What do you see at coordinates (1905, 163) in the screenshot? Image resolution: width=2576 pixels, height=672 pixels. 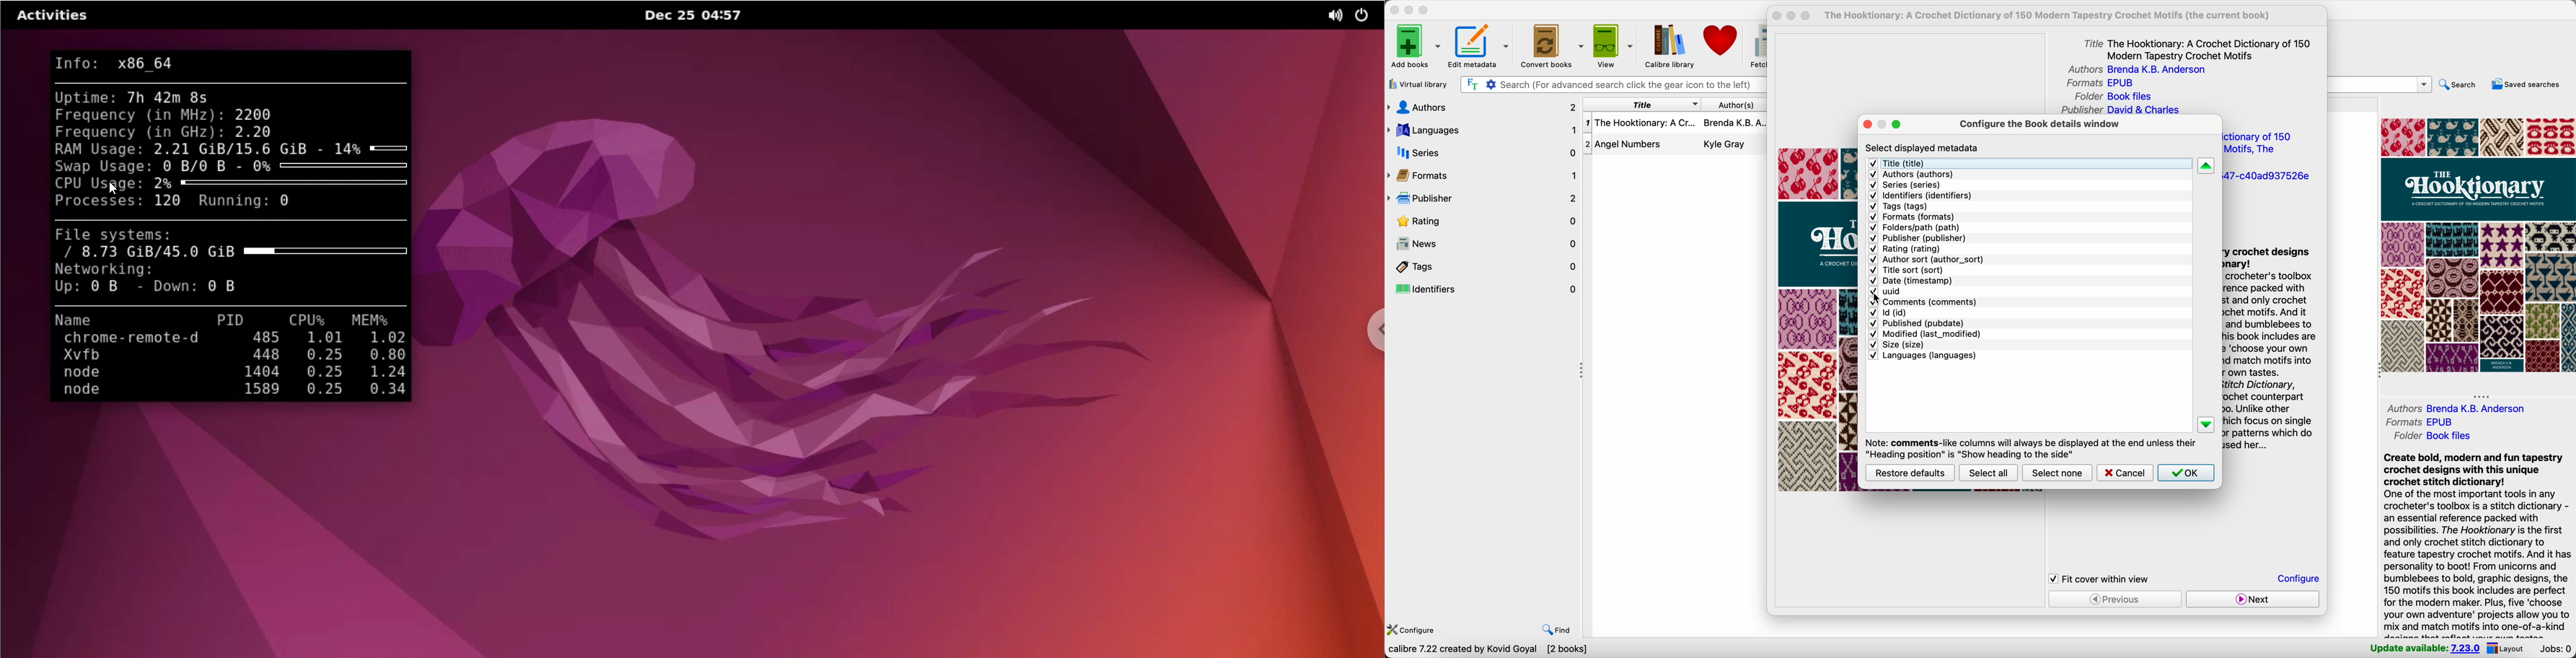 I see `title` at bounding box center [1905, 163].